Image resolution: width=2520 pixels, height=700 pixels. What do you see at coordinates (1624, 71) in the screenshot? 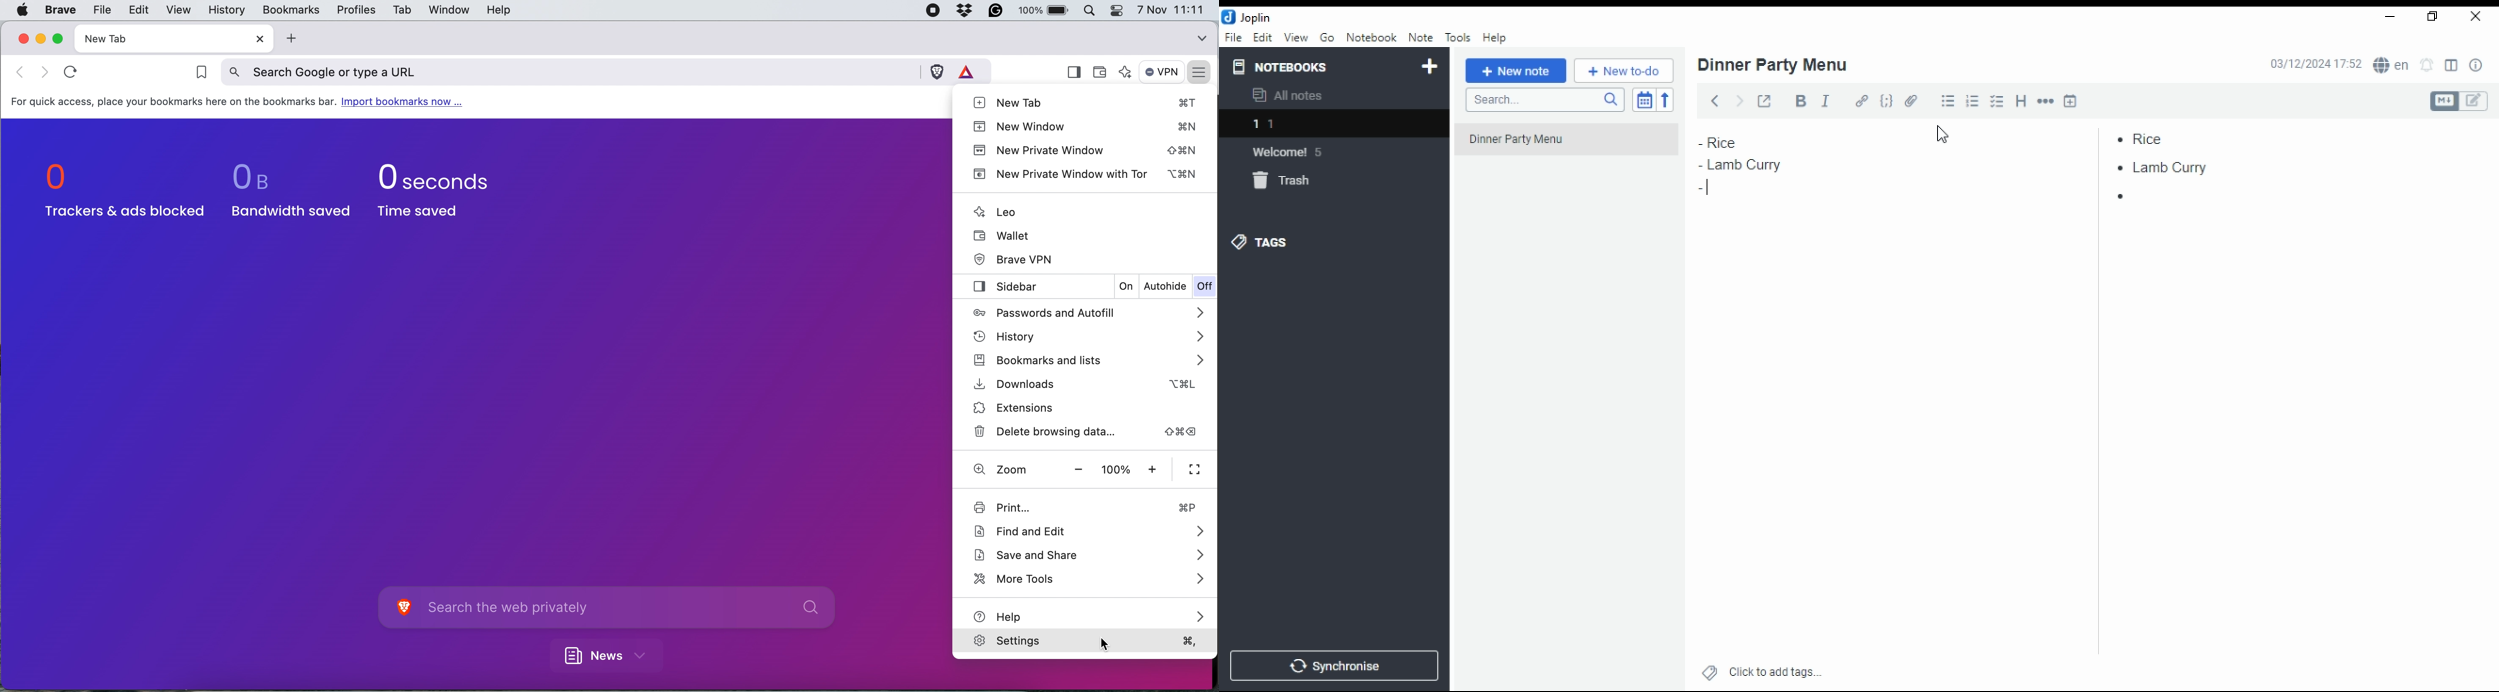
I see `new to-do list` at bounding box center [1624, 71].